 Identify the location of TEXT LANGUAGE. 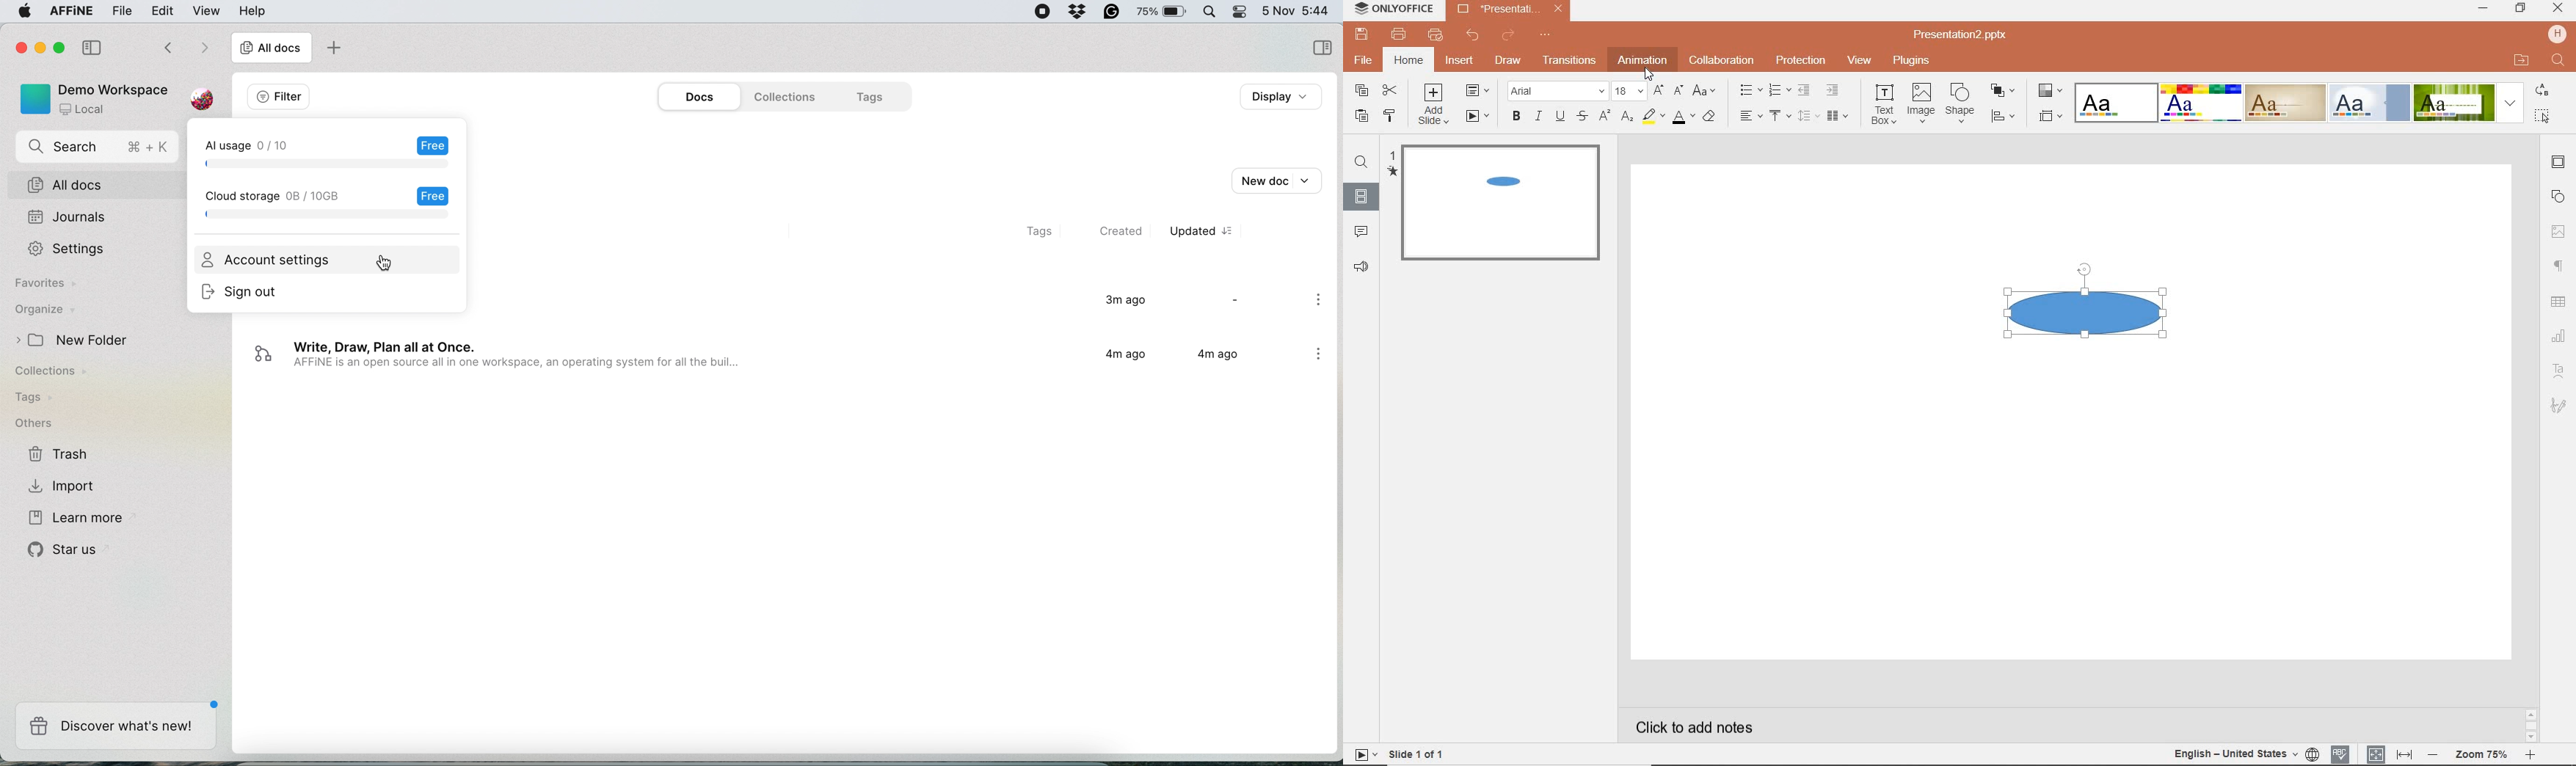
(2246, 754).